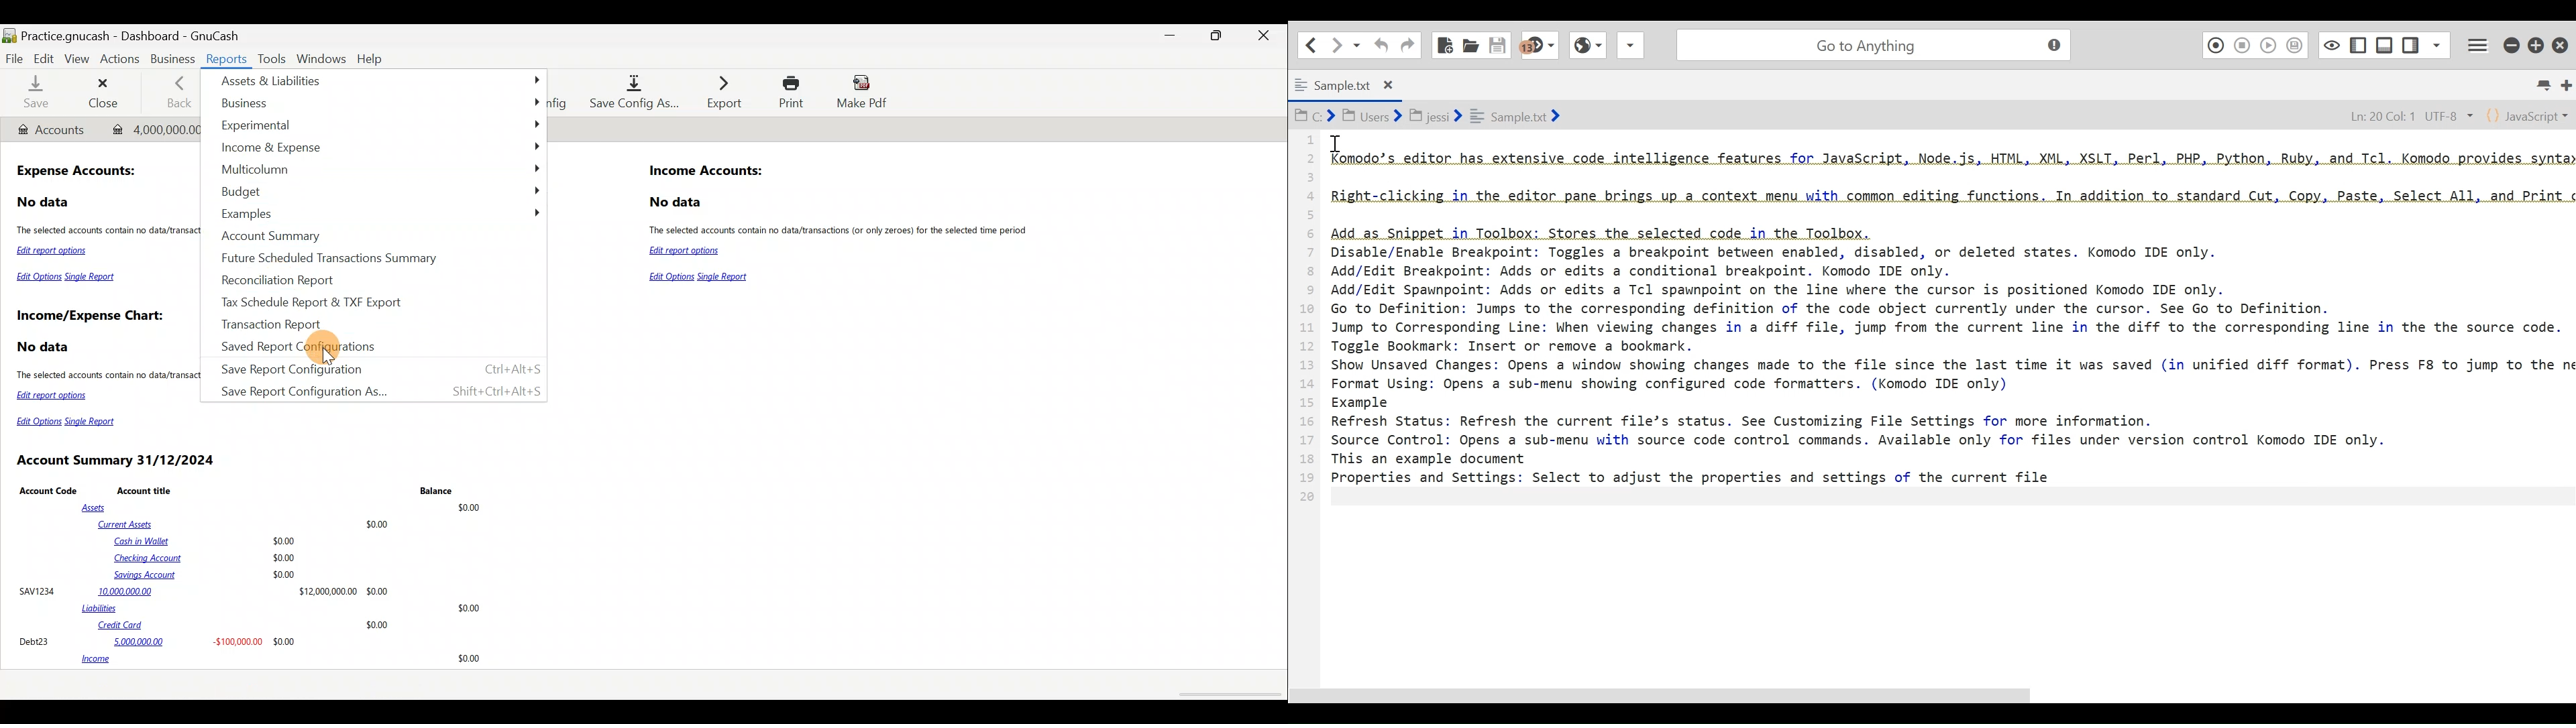 This screenshot has height=728, width=2576. I want to click on Income & Expense », so click(382, 147).